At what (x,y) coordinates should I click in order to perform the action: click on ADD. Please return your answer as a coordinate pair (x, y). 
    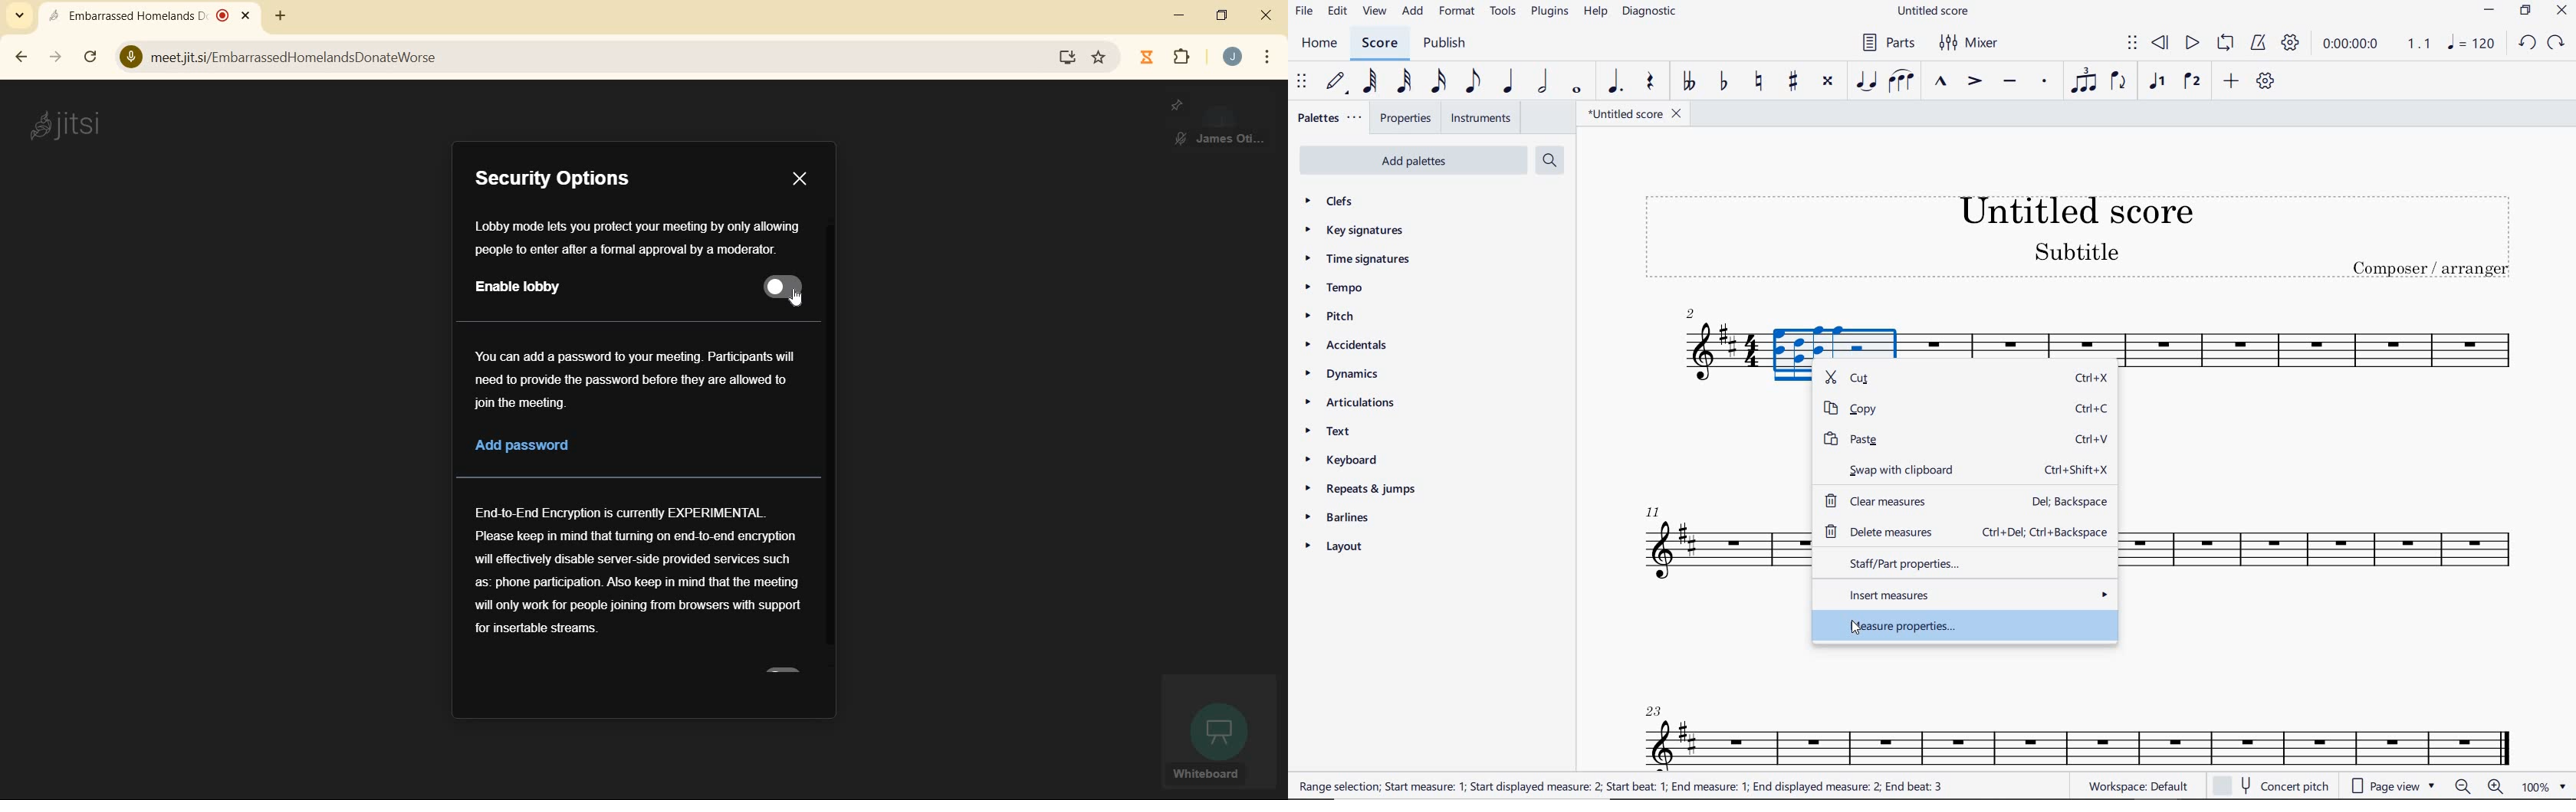
    Looking at the image, I should click on (2229, 82).